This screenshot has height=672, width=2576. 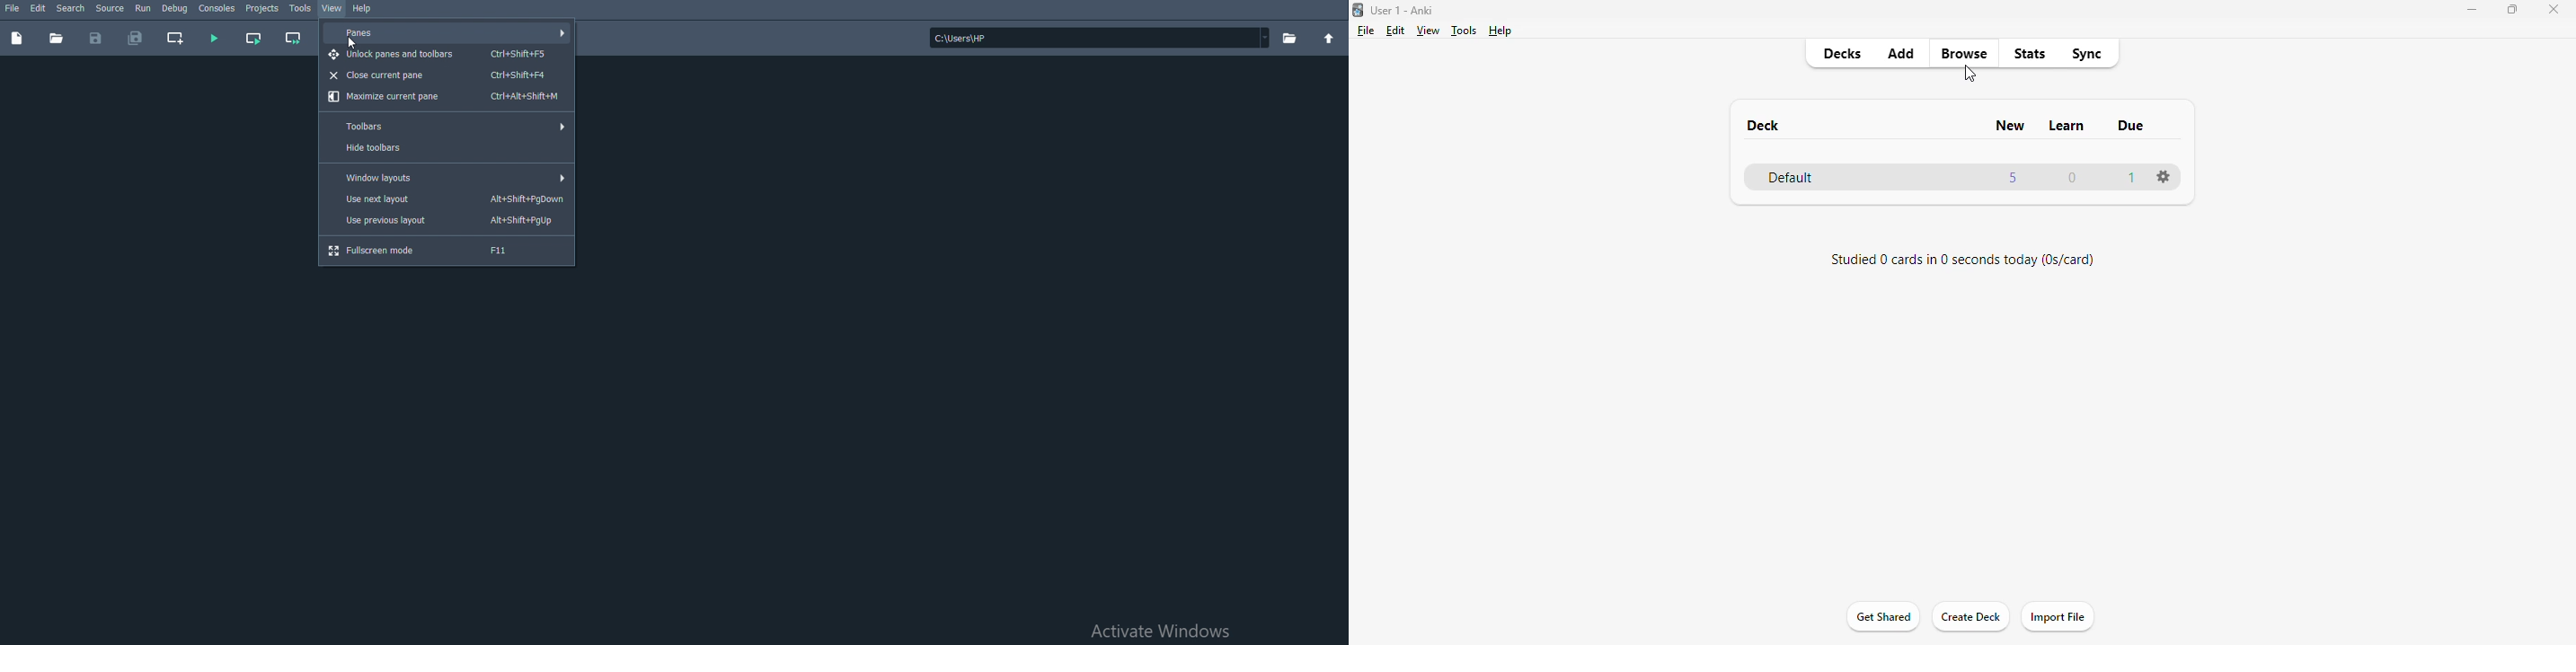 I want to click on close, so click(x=2553, y=8).